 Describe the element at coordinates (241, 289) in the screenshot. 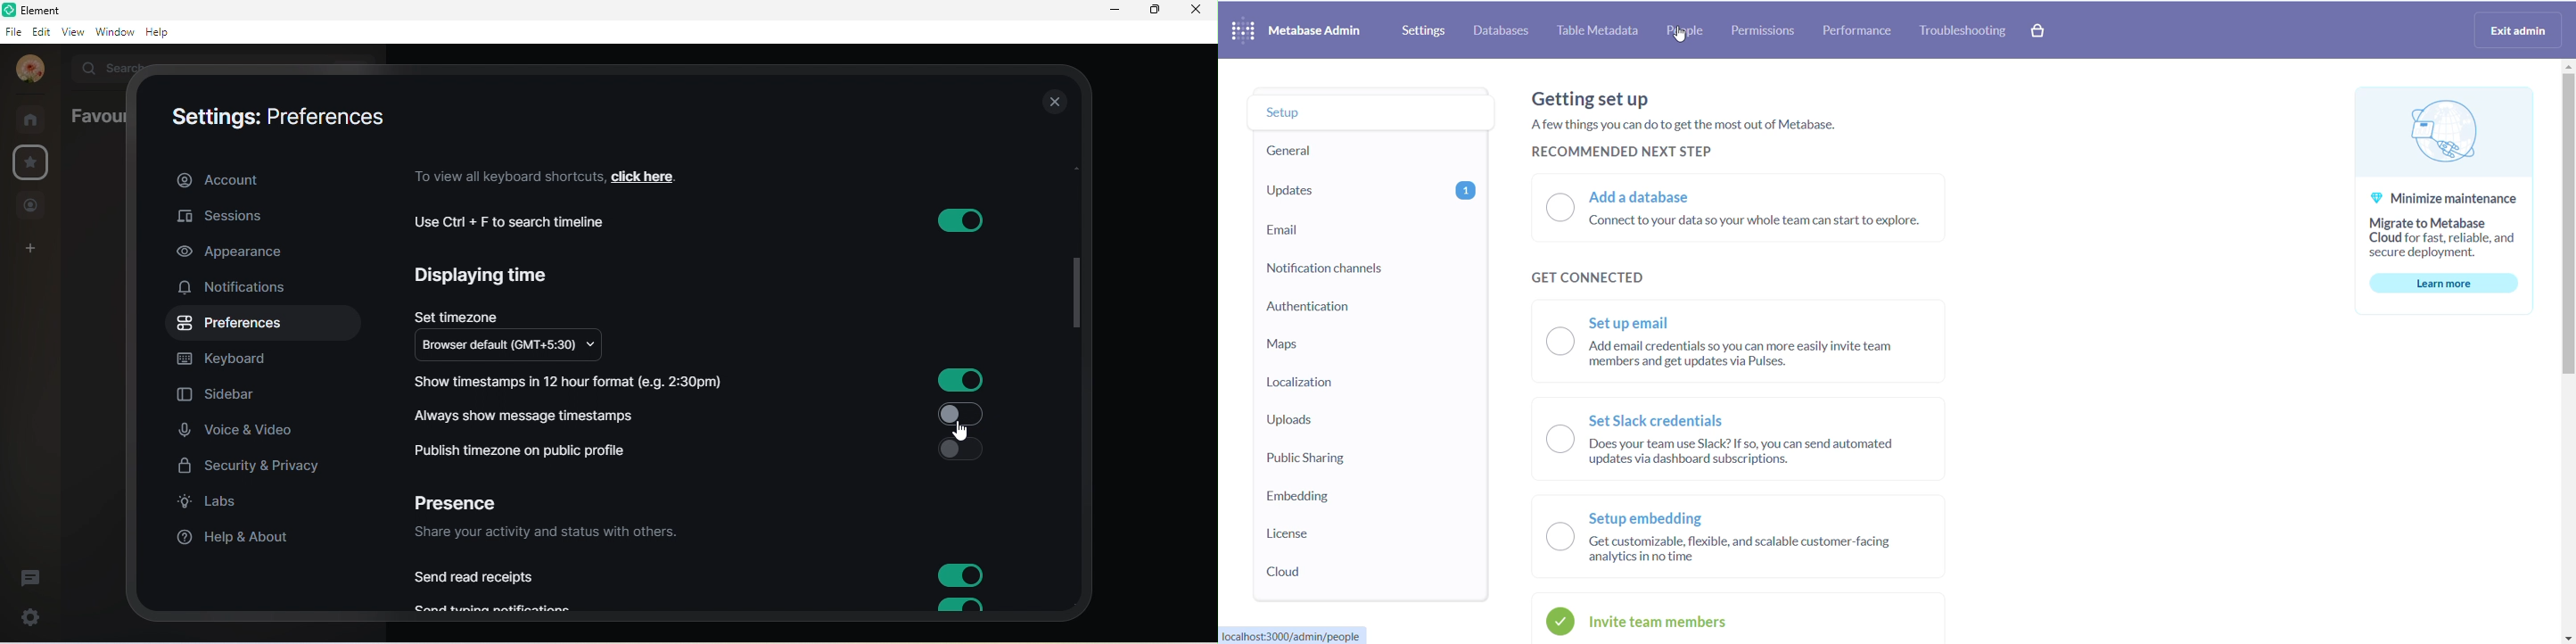

I see `notifications` at that location.